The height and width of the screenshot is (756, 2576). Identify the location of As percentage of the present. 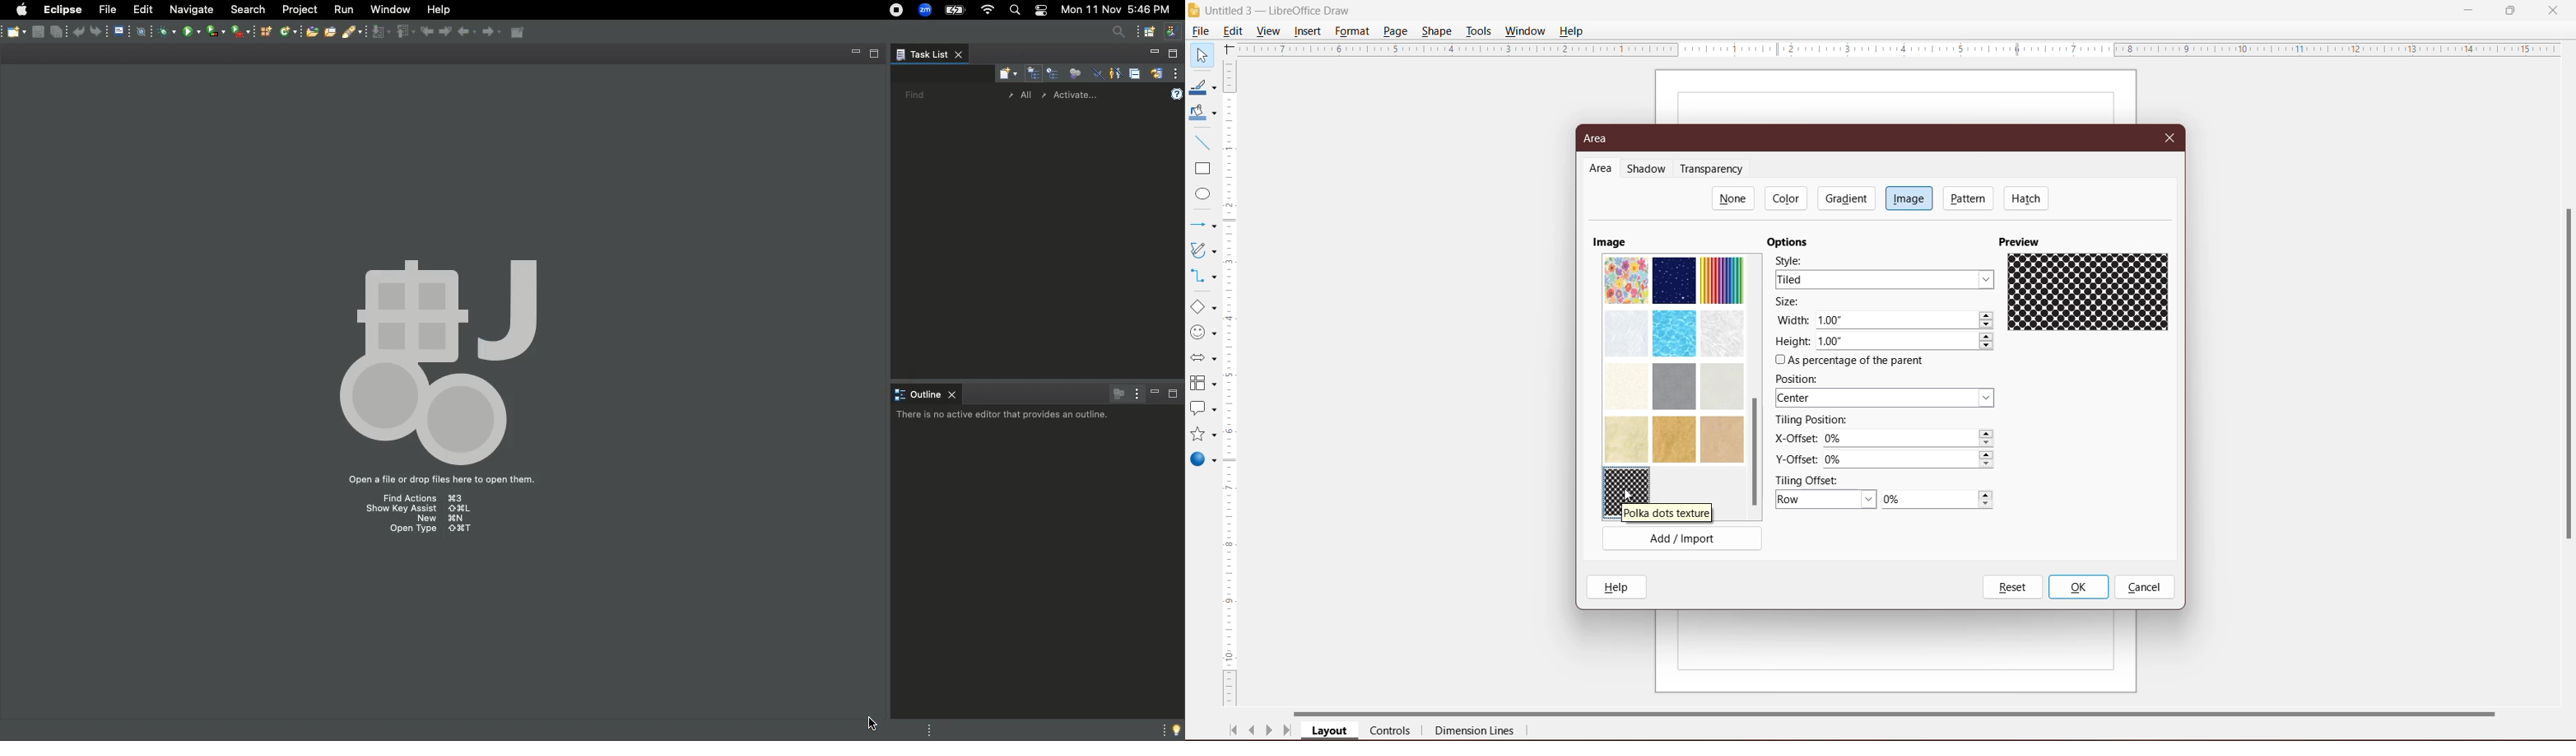
(1853, 361).